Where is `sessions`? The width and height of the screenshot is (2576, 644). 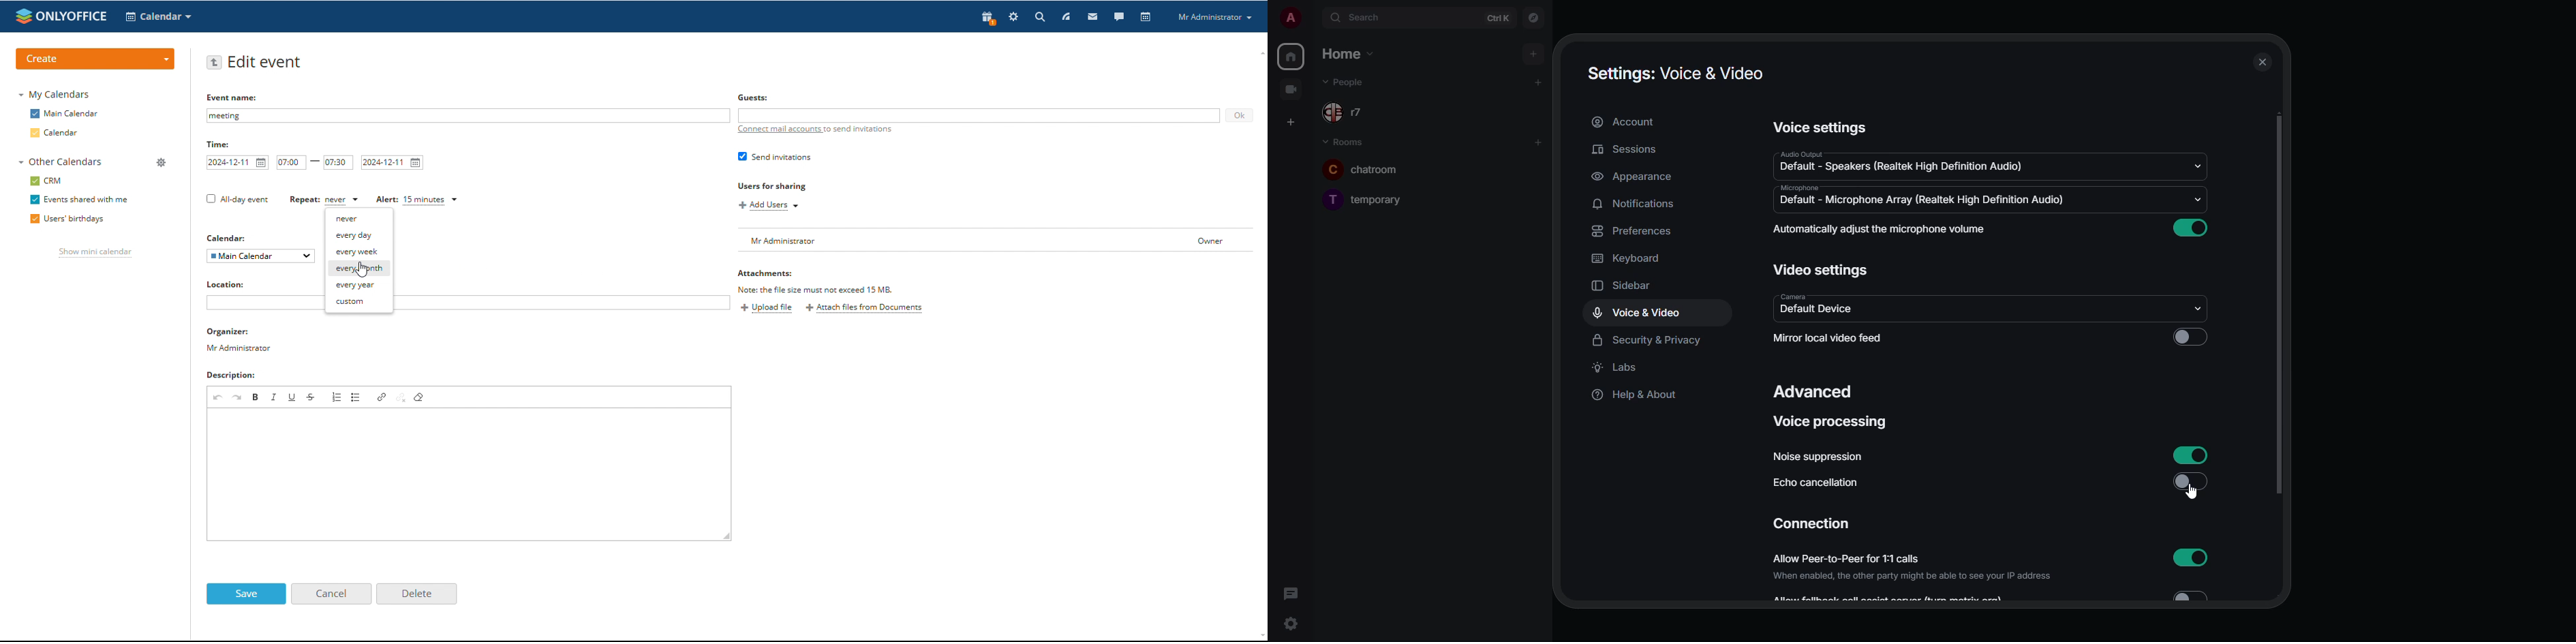 sessions is located at coordinates (1631, 149).